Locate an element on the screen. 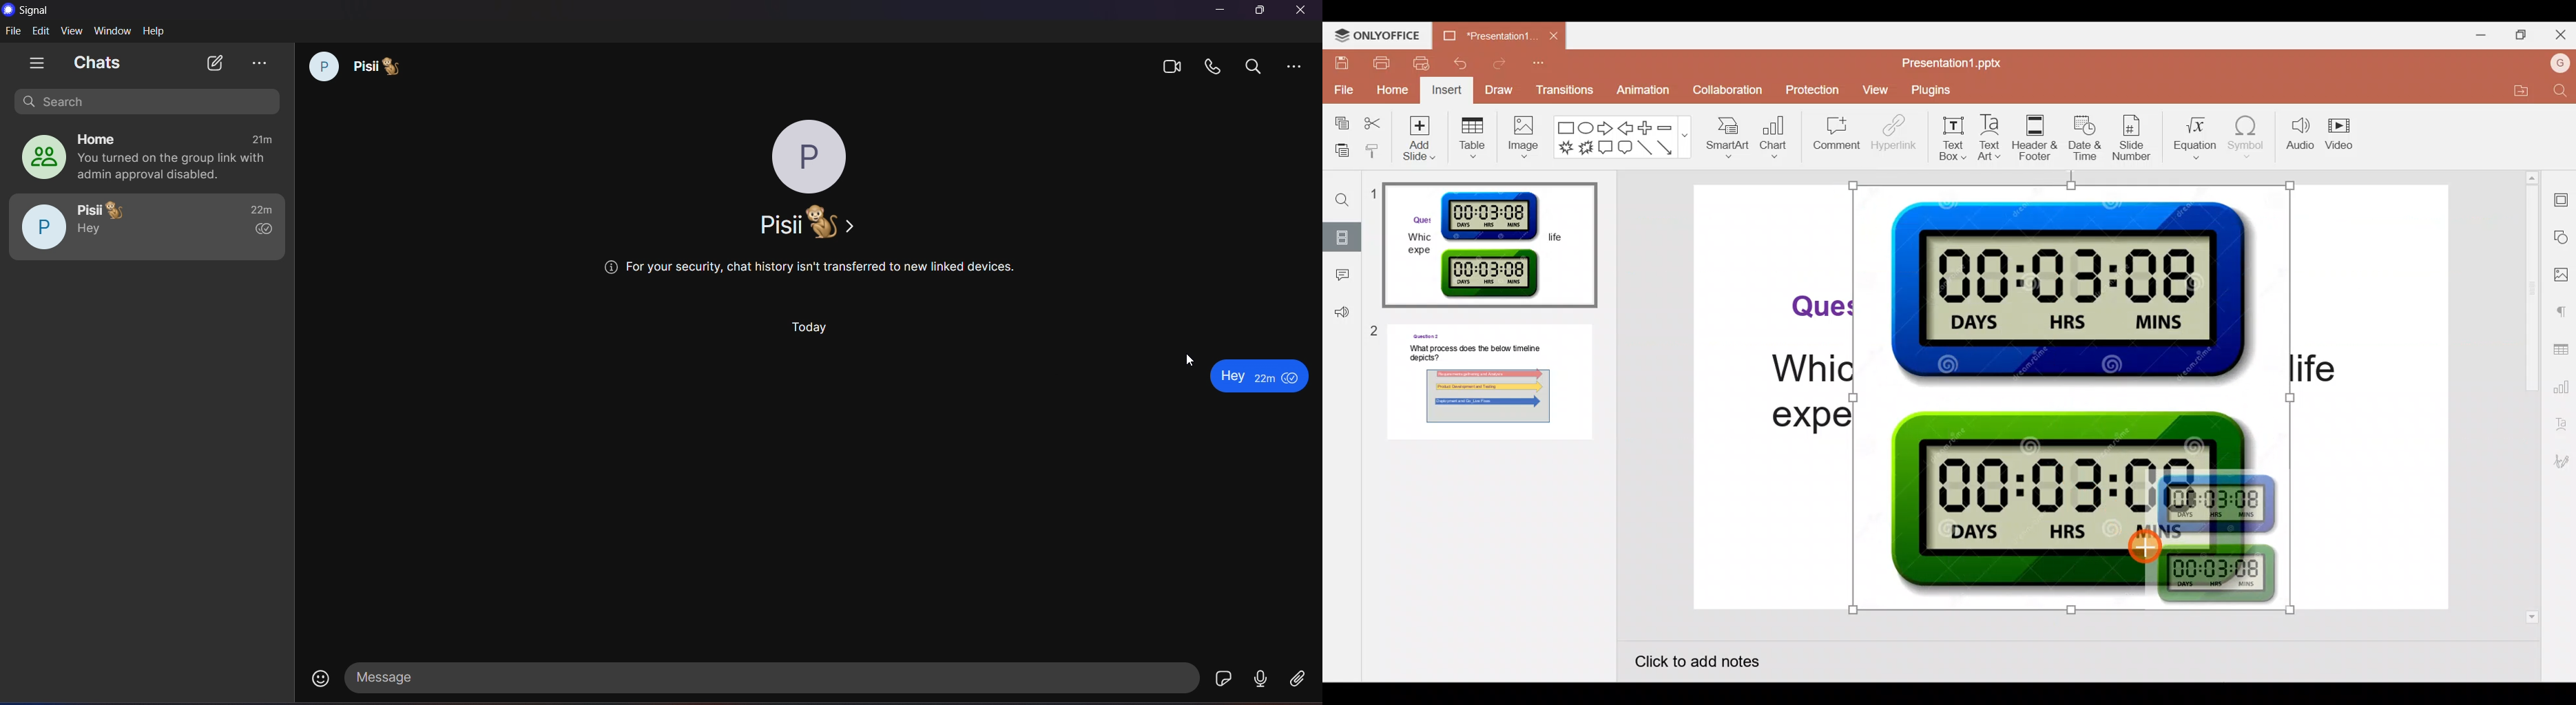 The width and height of the screenshot is (2576, 728). Redo is located at coordinates (1508, 61).